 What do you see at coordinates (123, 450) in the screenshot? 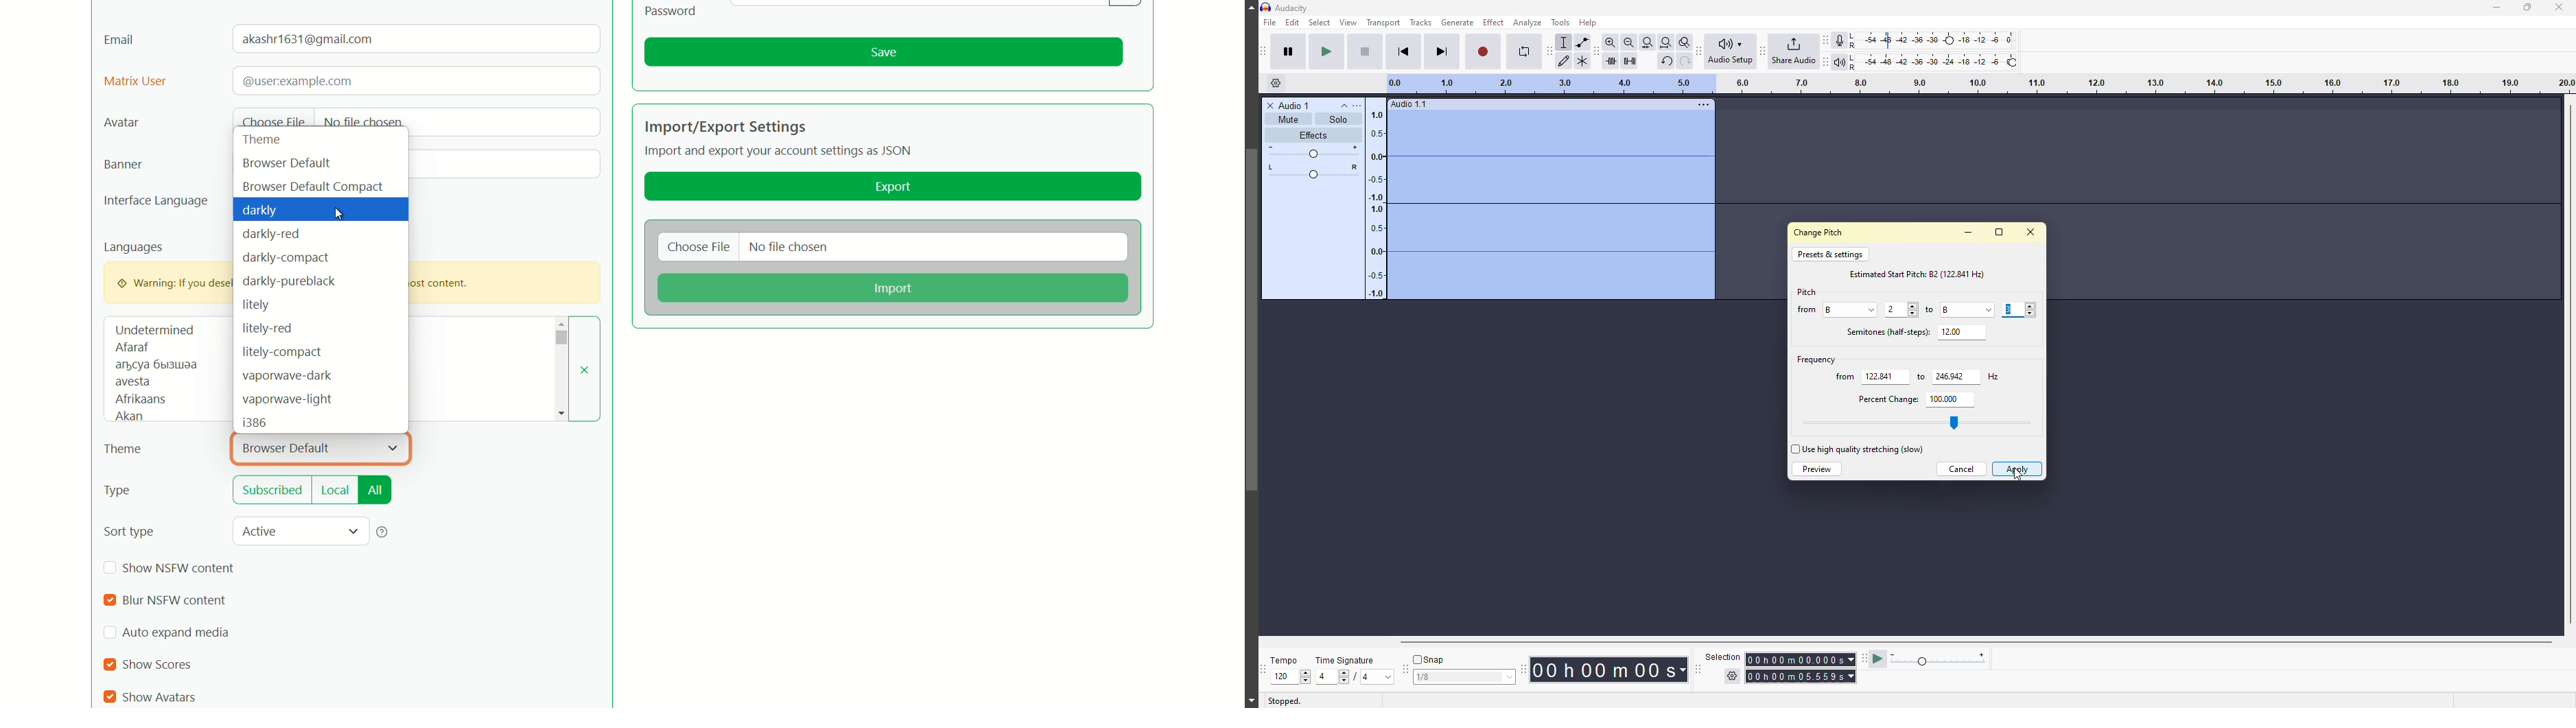
I see `theme` at bounding box center [123, 450].